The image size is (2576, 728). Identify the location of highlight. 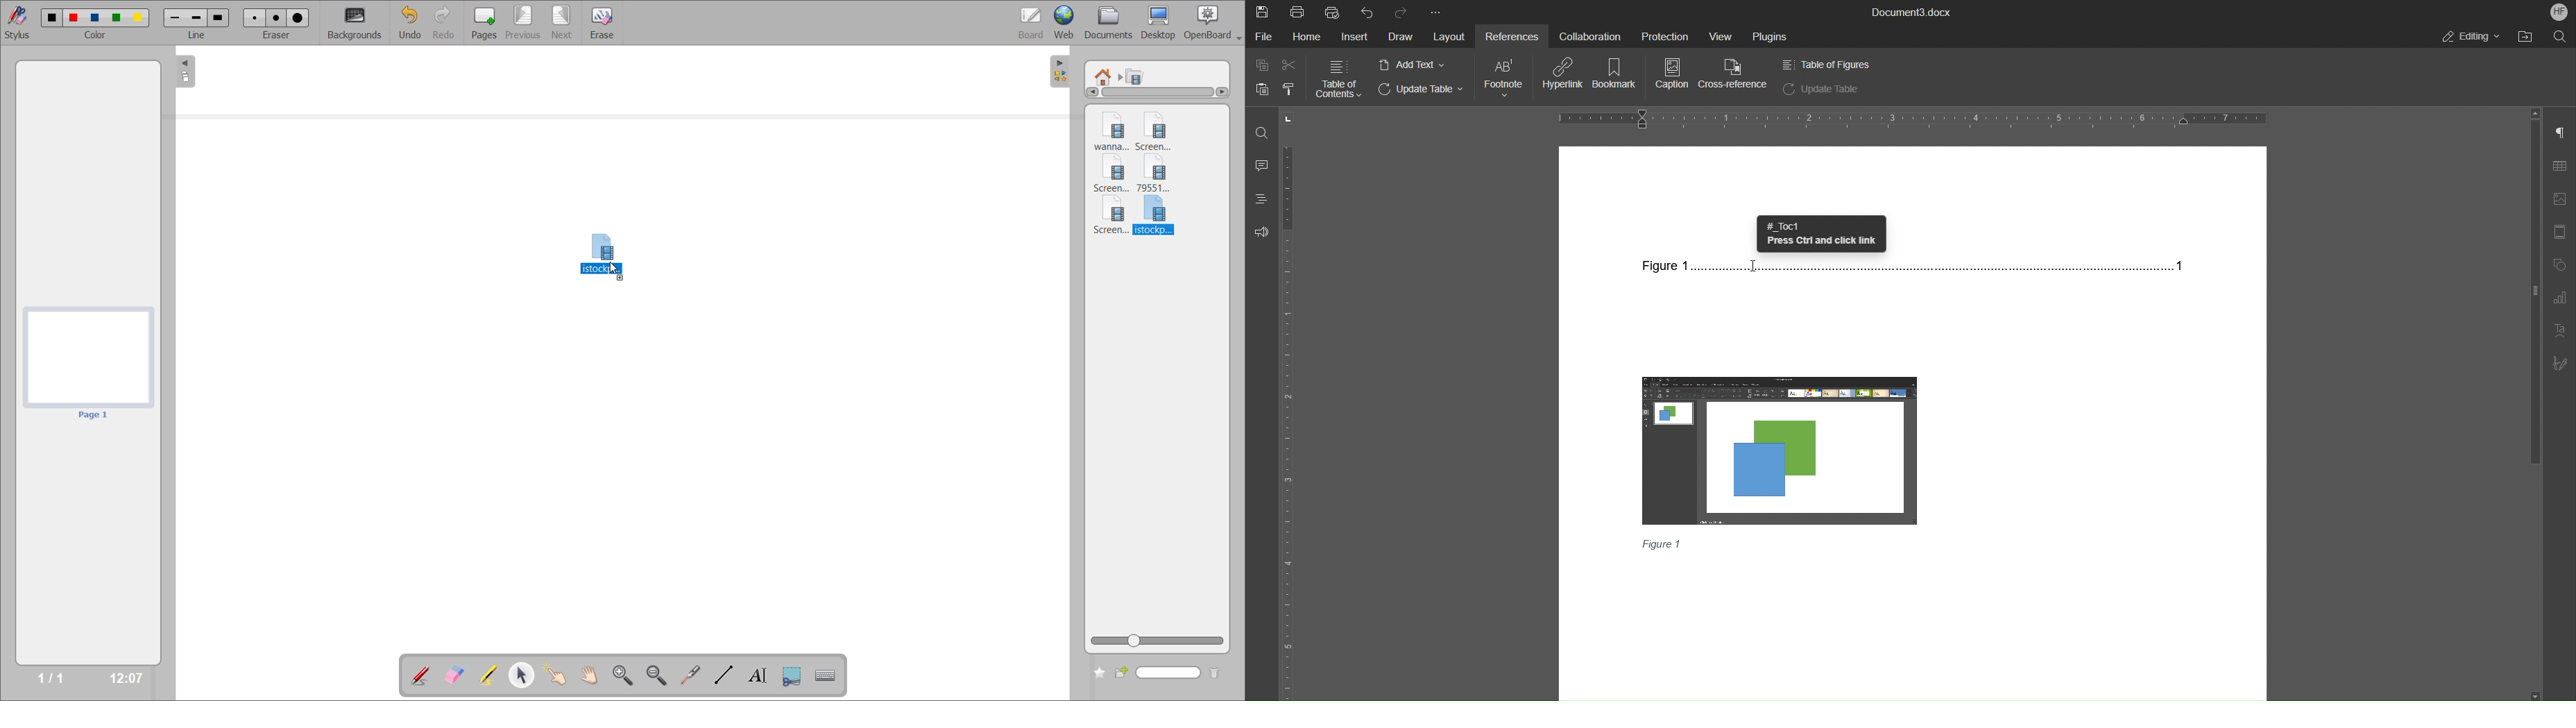
(487, 673).